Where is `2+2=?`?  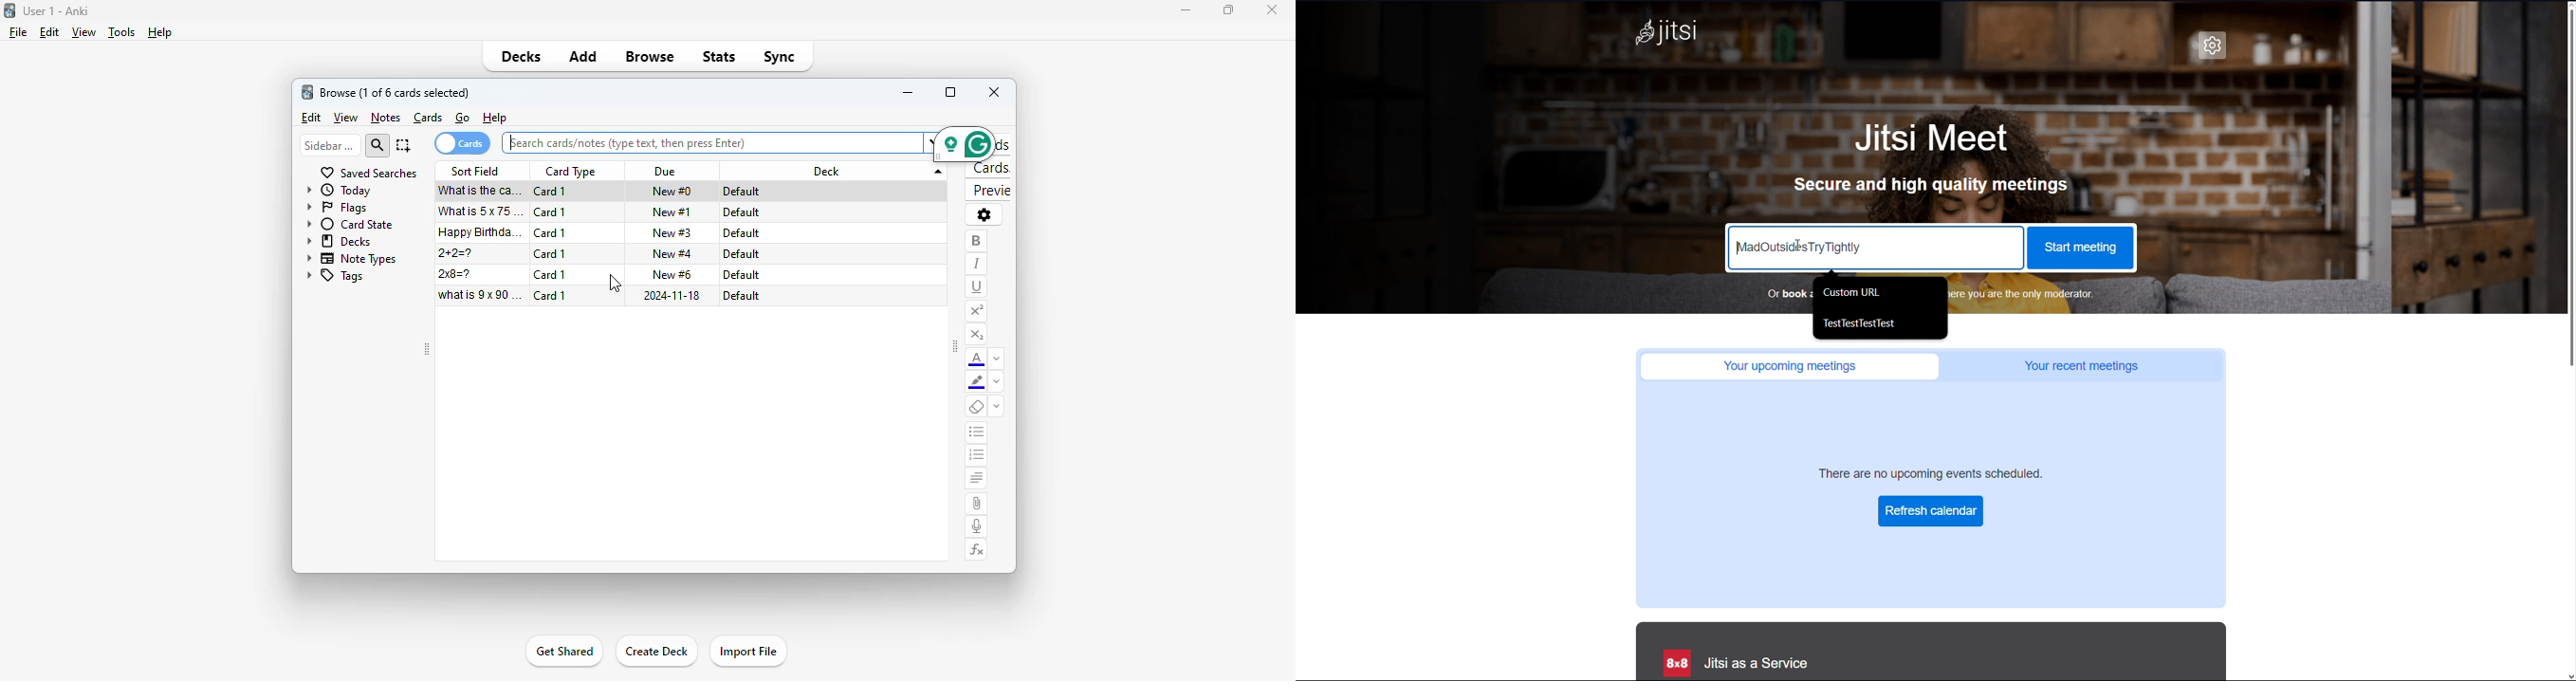
2+2=? is located at coordinates (457, 253).